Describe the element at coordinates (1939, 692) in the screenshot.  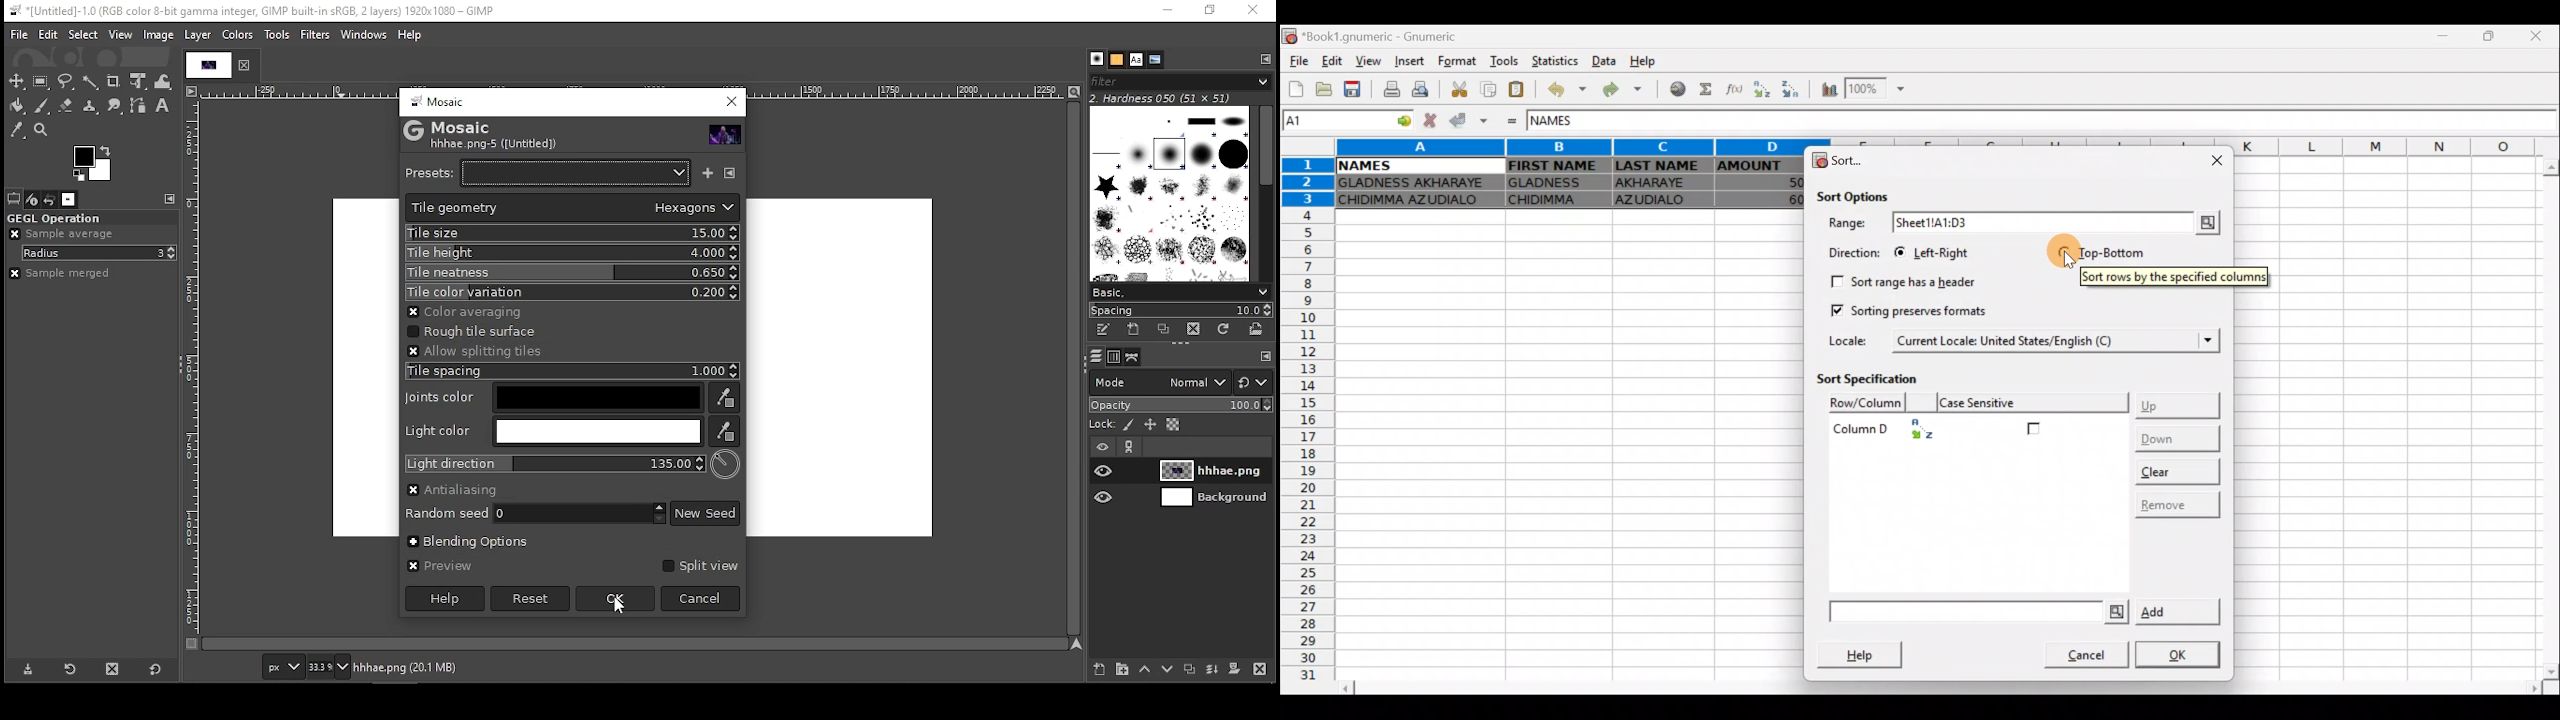
I see `Scroll bar` at that location.